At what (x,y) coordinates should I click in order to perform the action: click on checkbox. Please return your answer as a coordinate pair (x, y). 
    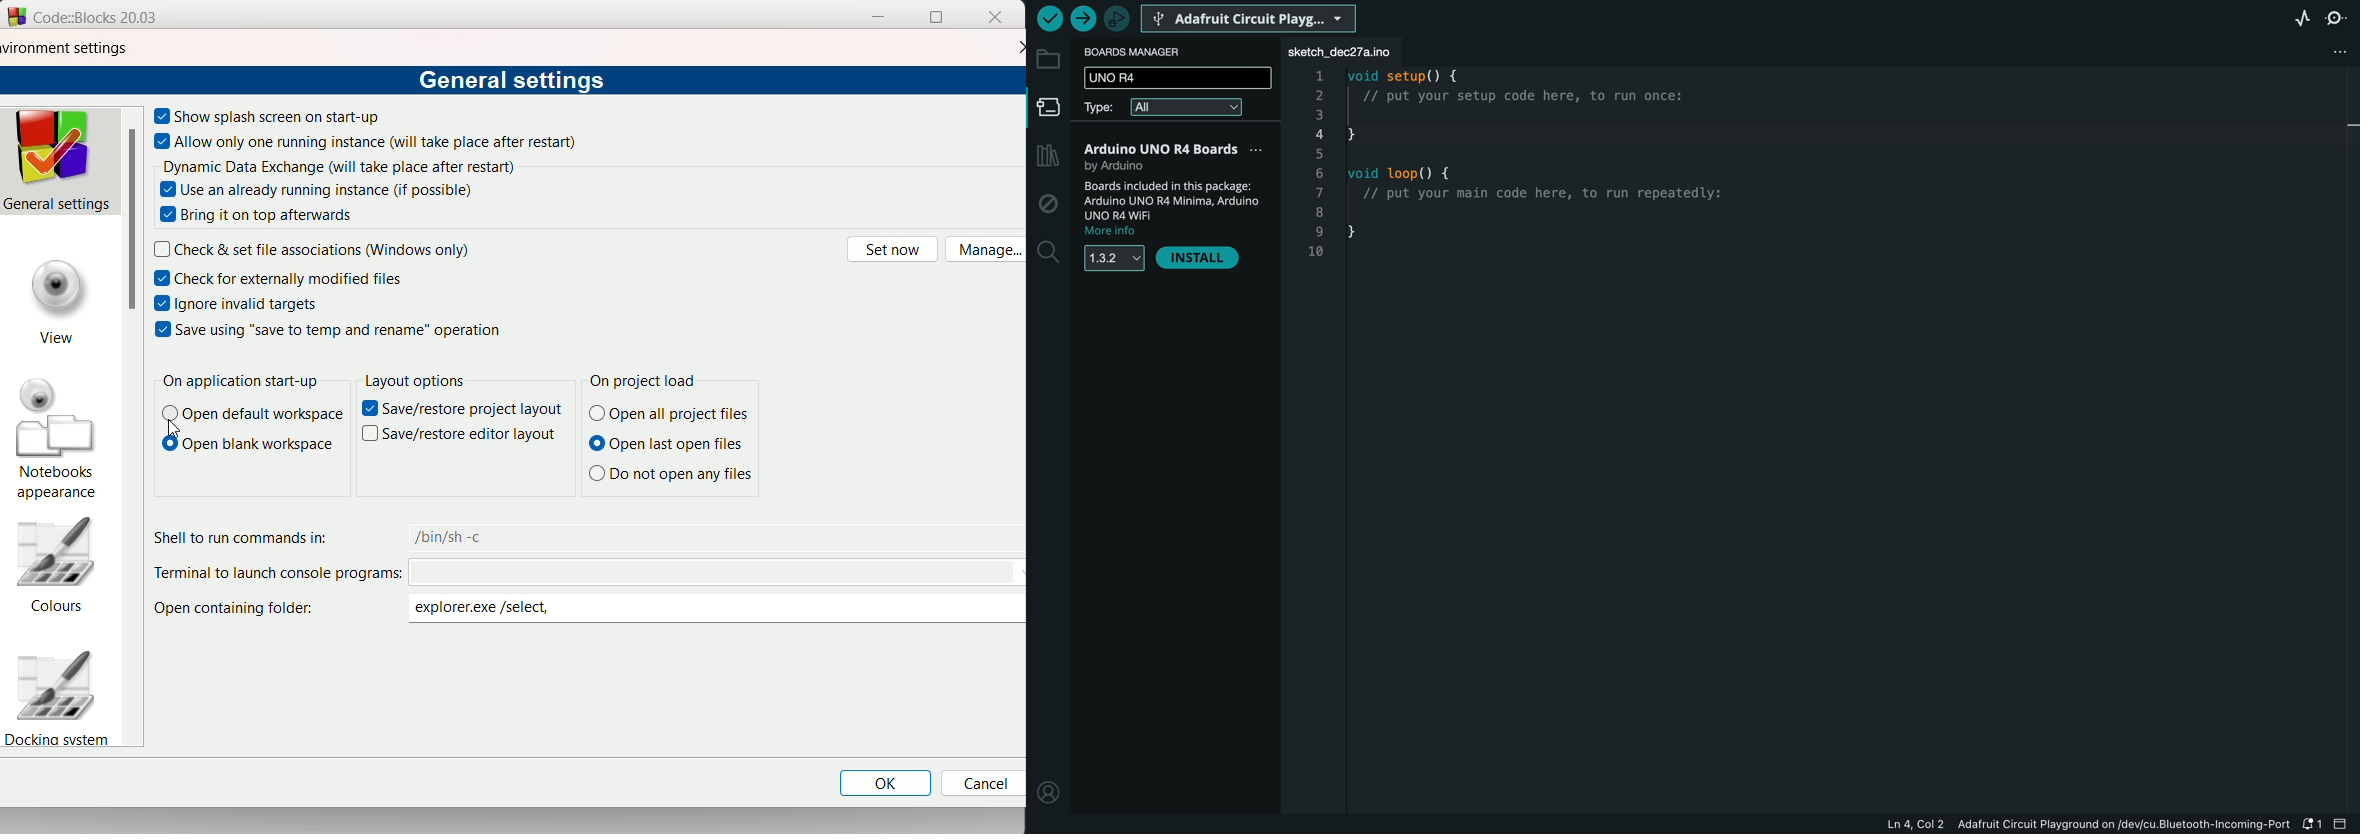
    Looking at the image, I should click on (168, 189).